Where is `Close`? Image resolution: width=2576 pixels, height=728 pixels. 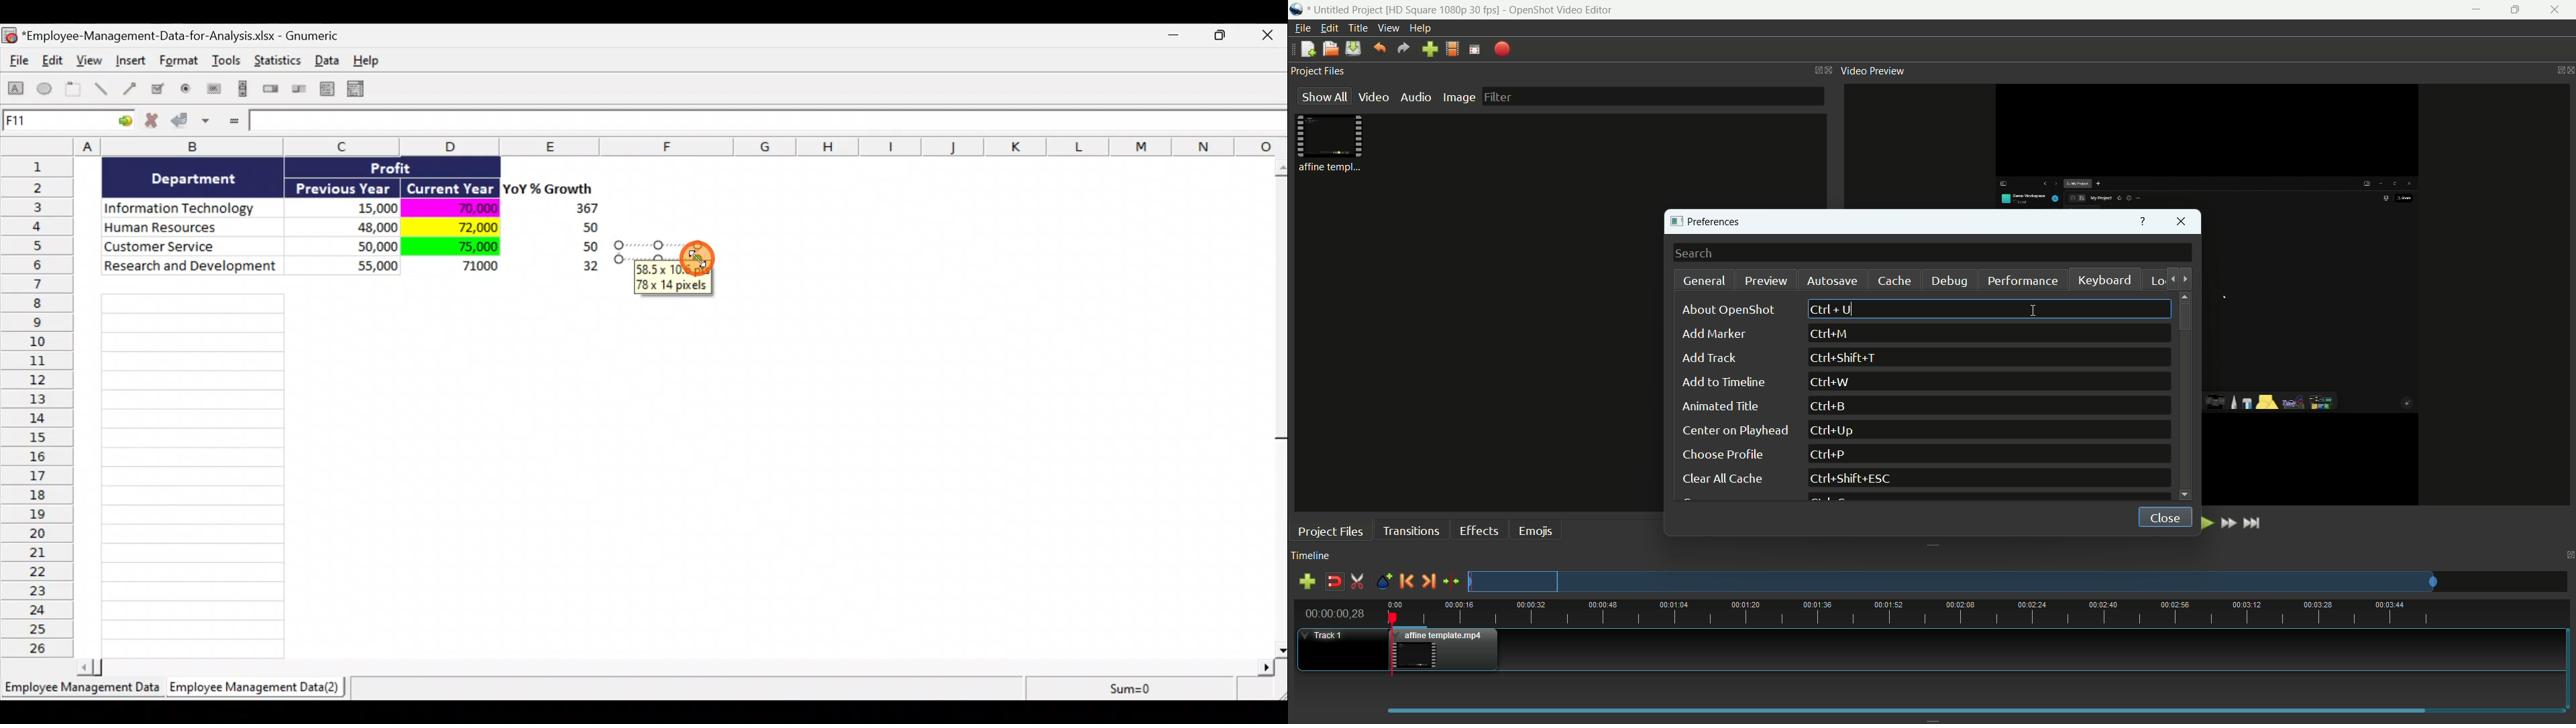 Close is located at coordinates (1271, 36).